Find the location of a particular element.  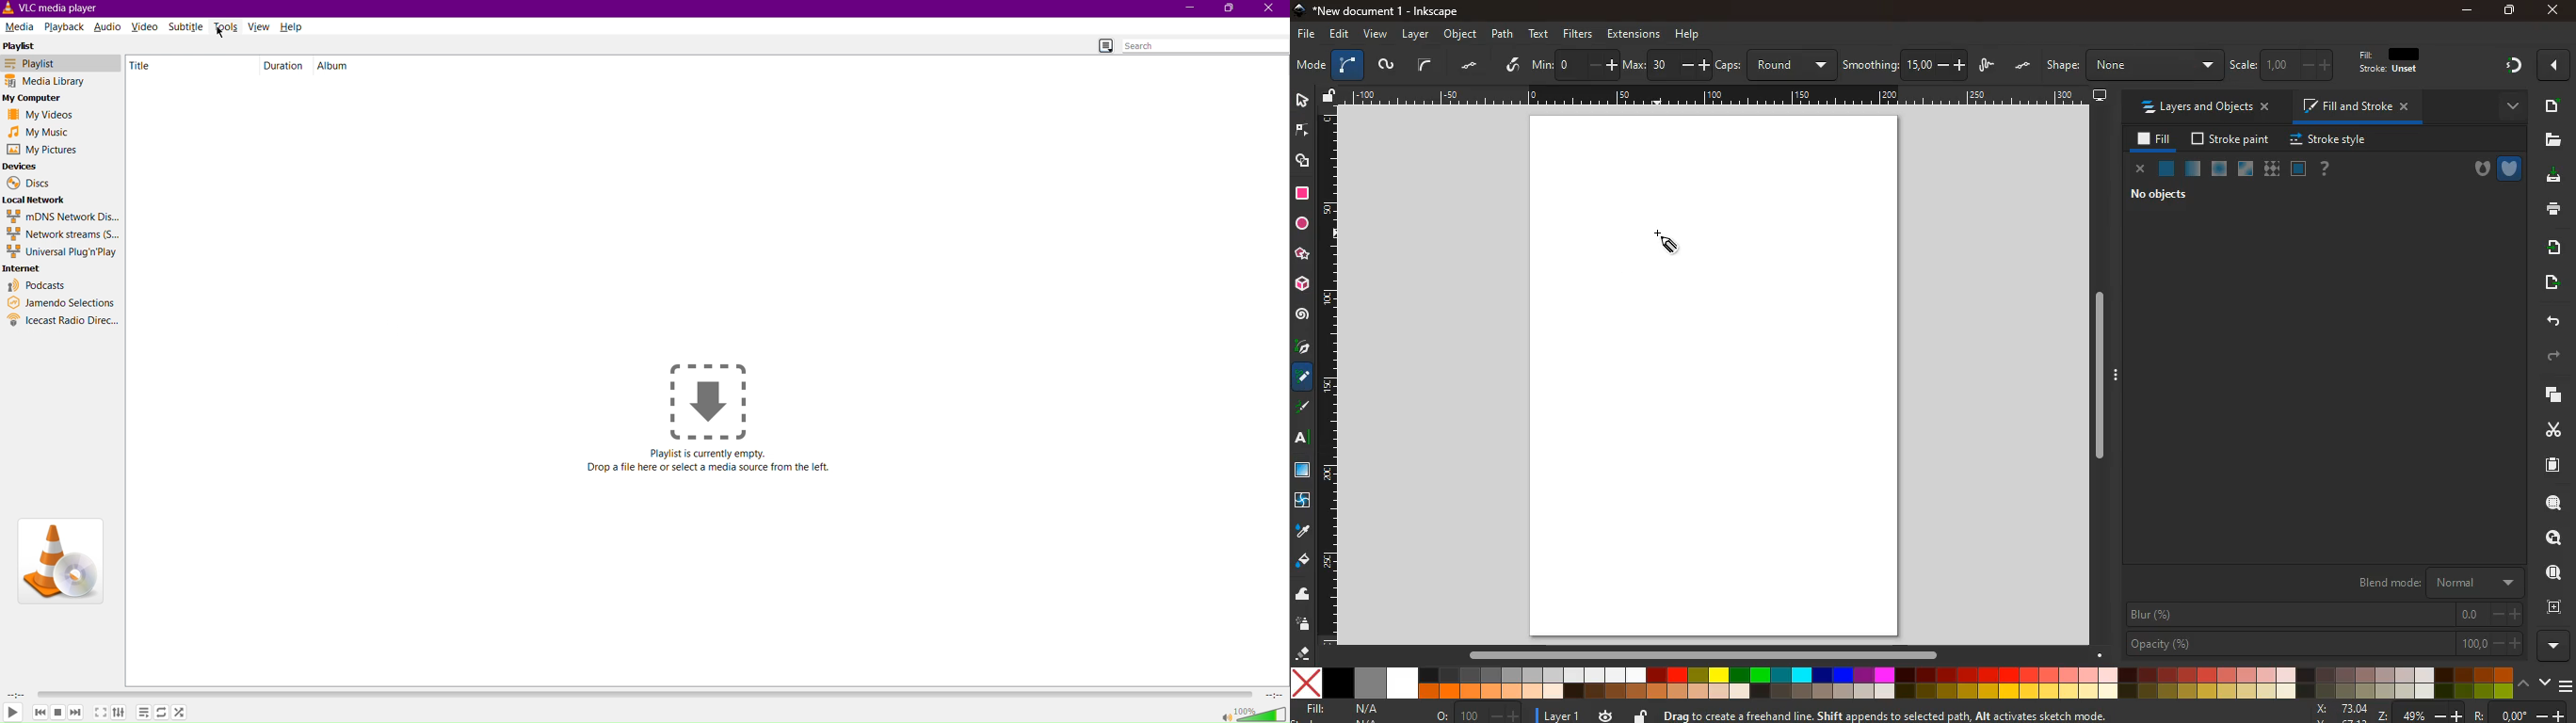

close is located at coordinates (2552, 11).